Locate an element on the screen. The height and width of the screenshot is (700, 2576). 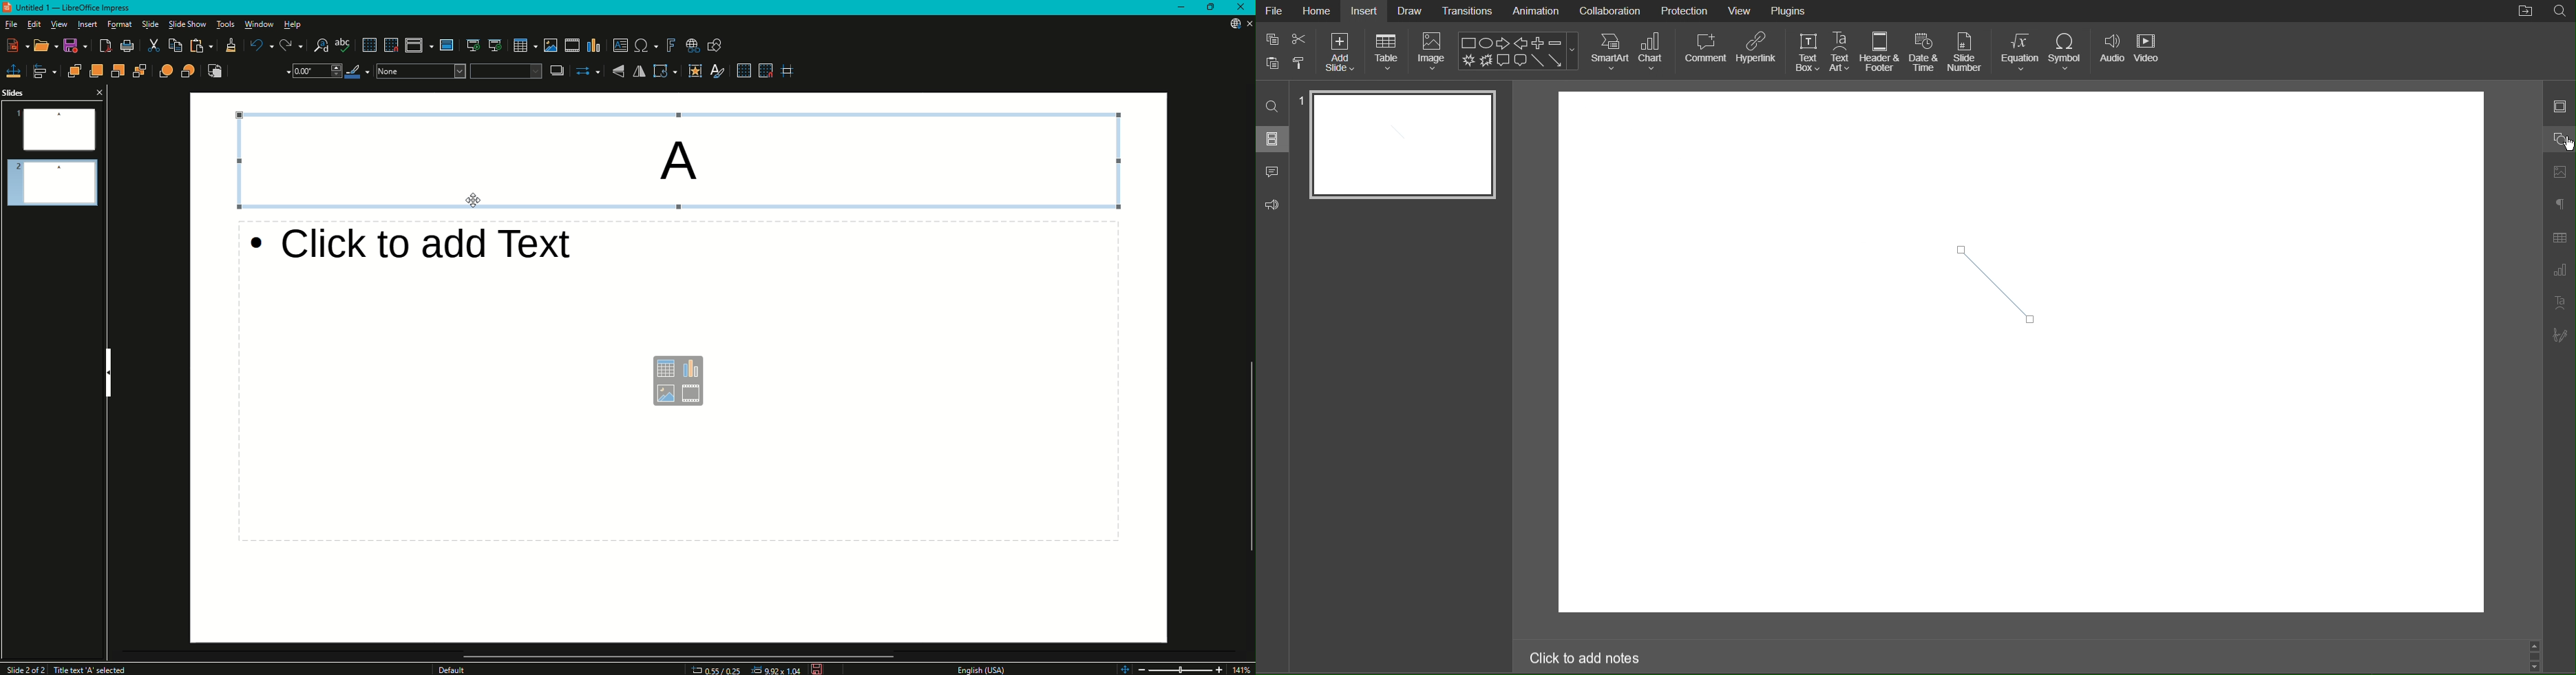
Add Slide is located at coordinates (1340, 52).